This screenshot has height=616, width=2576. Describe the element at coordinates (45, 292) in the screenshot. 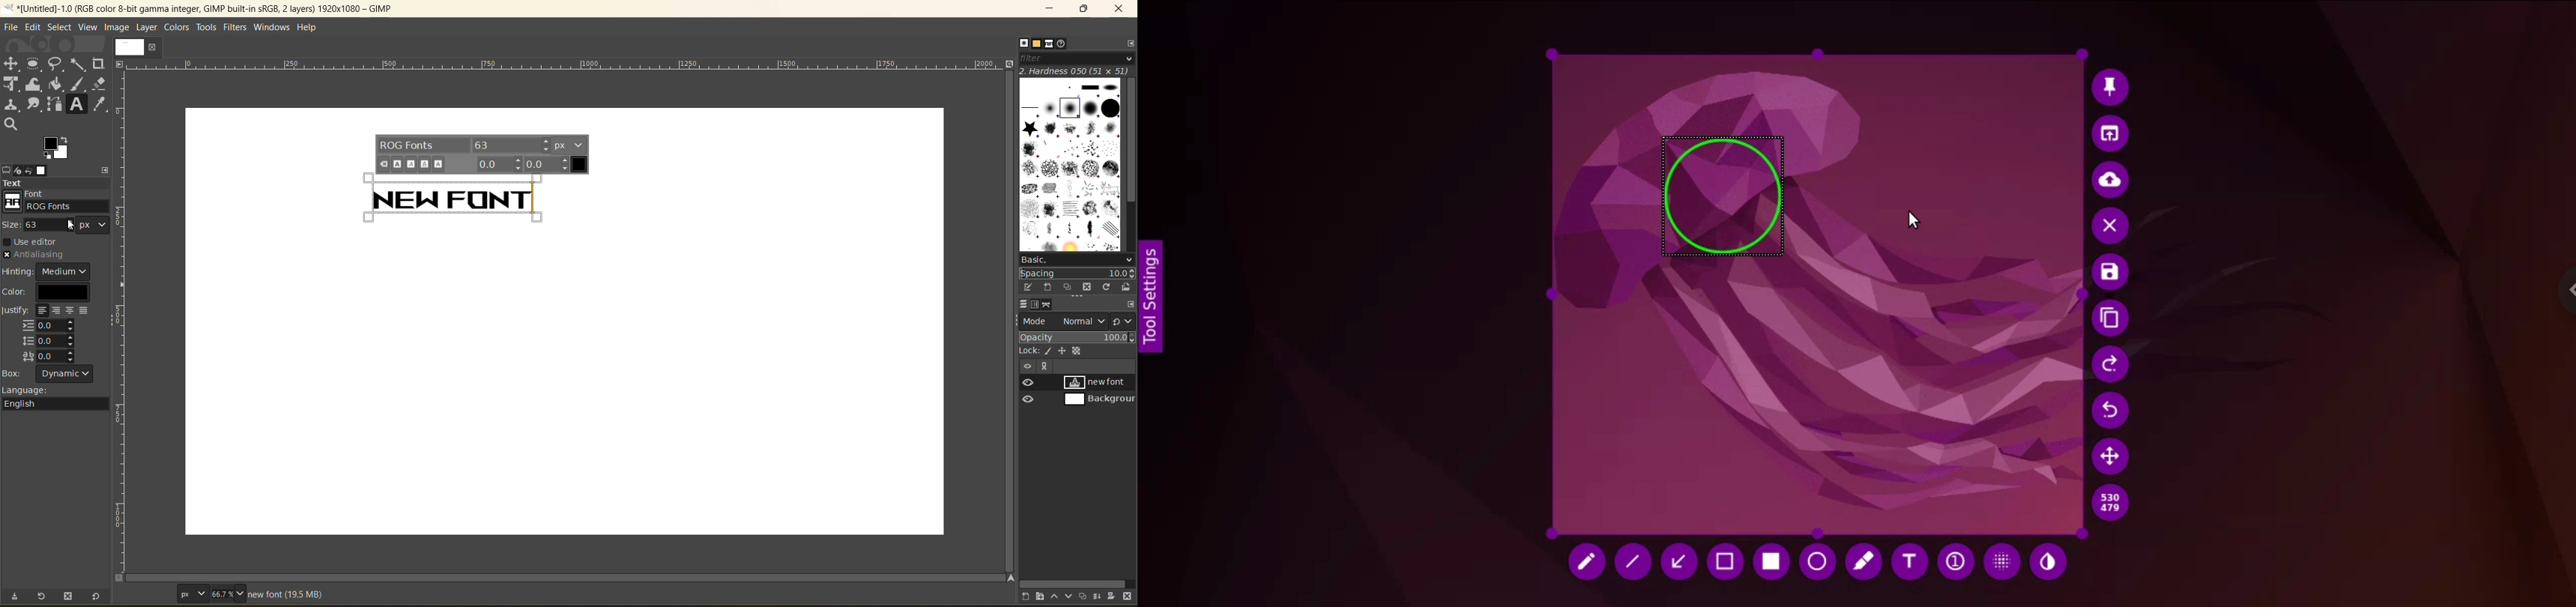

I see `color` at that location.